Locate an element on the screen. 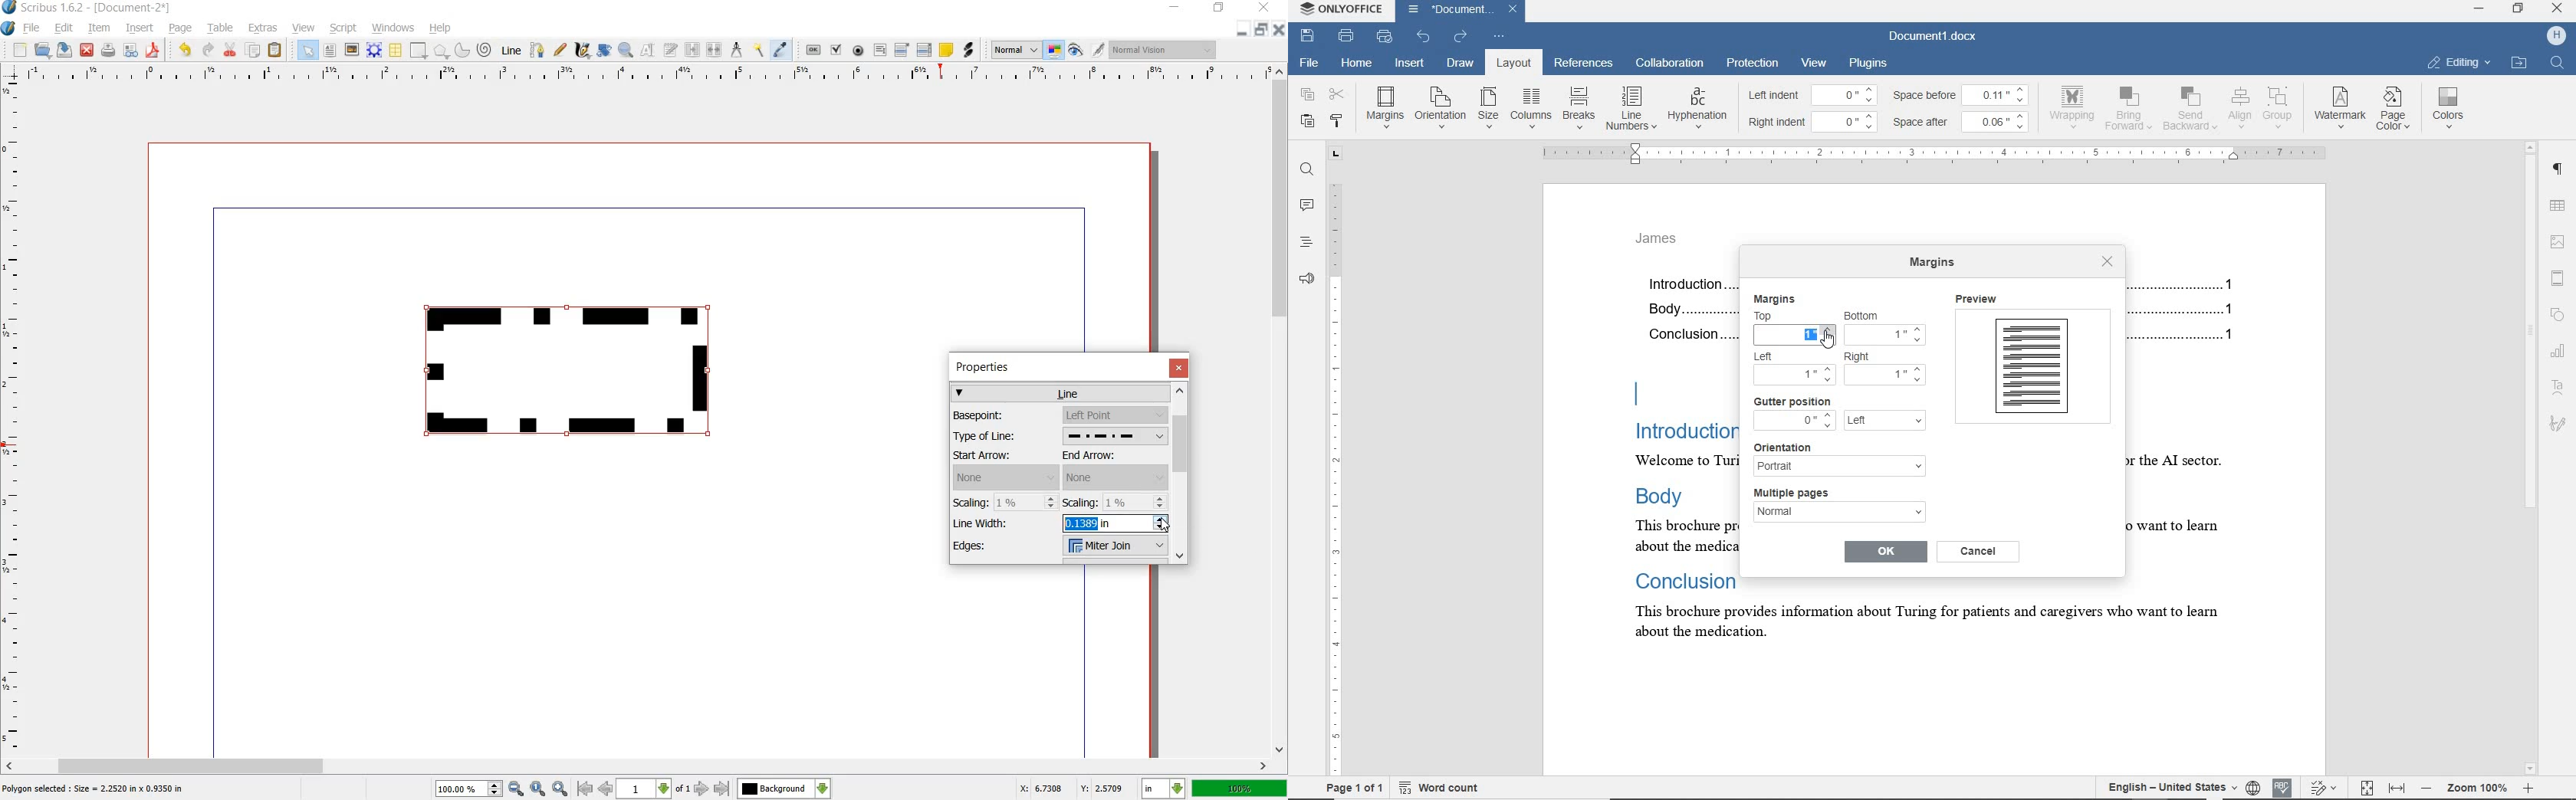 Image resolution: width=2576 pixels, height=812 pixels. MINIMIZE is located at coordinates (1244, 29).